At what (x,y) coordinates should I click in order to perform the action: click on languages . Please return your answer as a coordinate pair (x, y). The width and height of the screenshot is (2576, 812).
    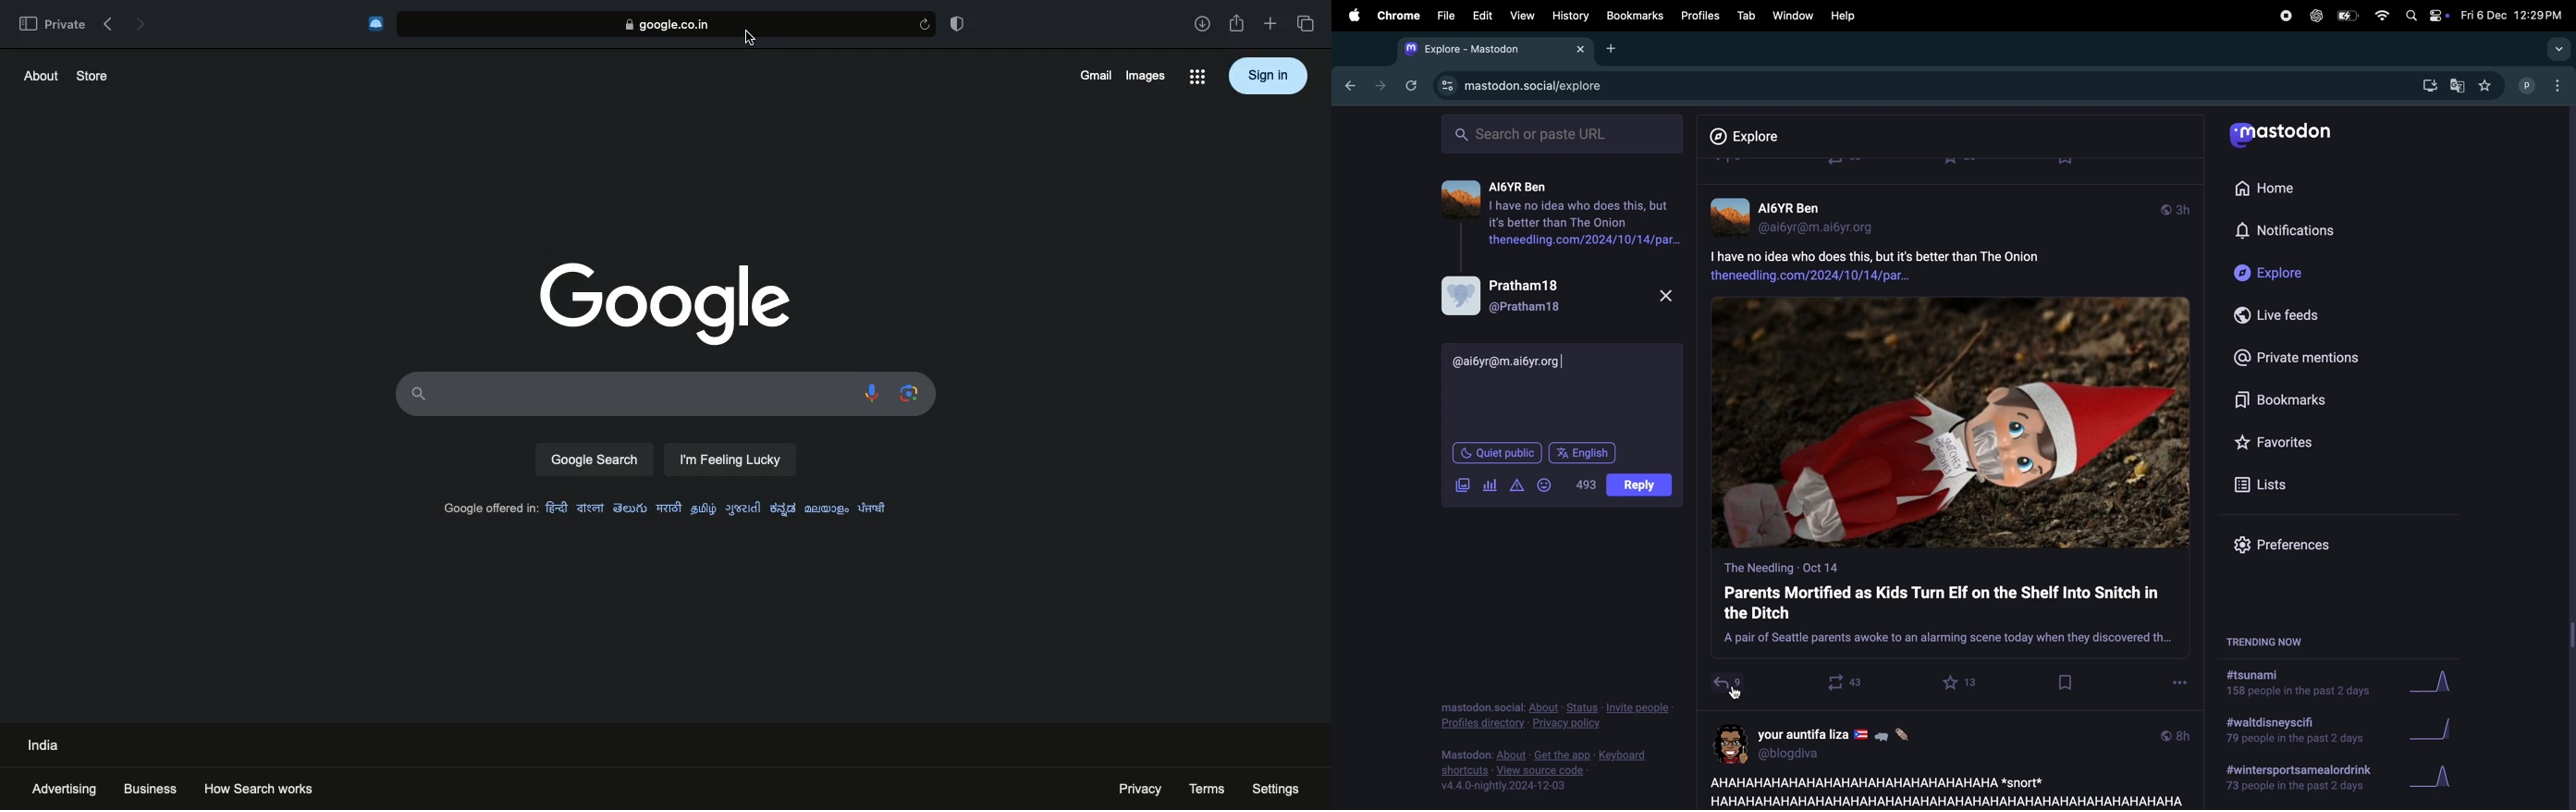
    Looking at the image, I should click on (720, 506).